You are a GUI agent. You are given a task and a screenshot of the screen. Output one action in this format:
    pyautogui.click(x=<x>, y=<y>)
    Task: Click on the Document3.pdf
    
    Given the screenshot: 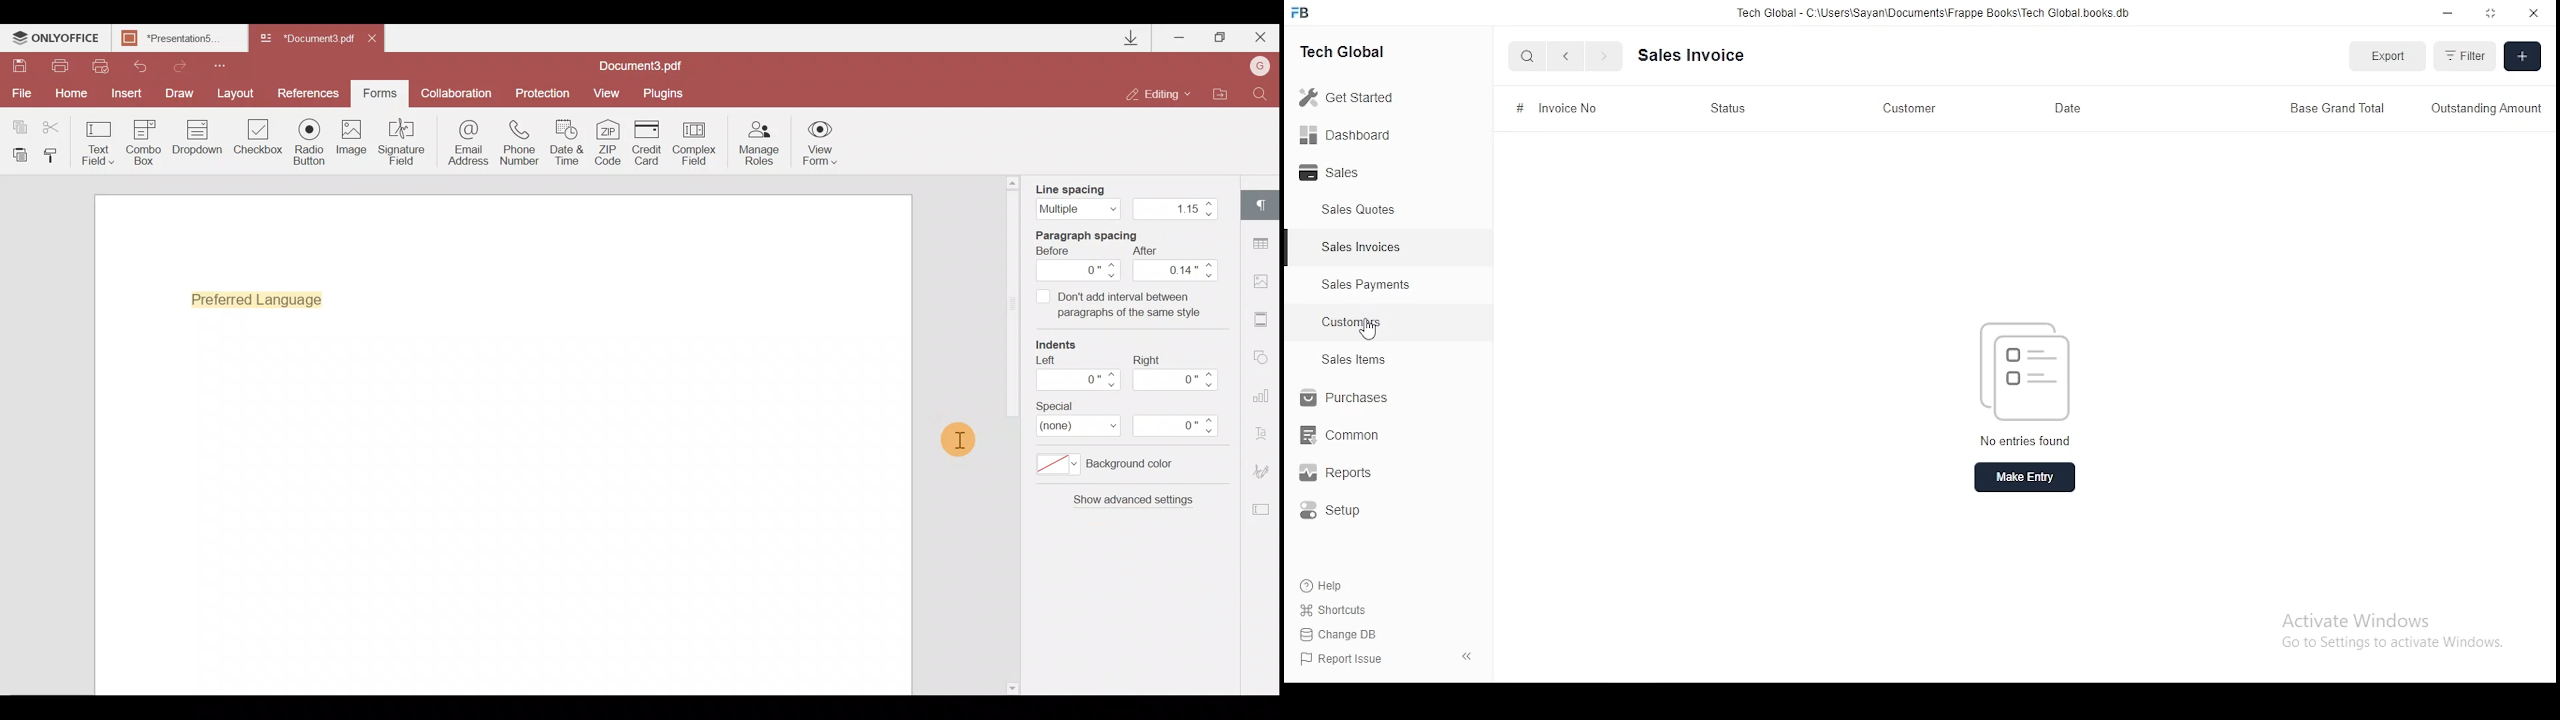 What is the action you would take?
    pyautogui.click(x=657, y=65)
    